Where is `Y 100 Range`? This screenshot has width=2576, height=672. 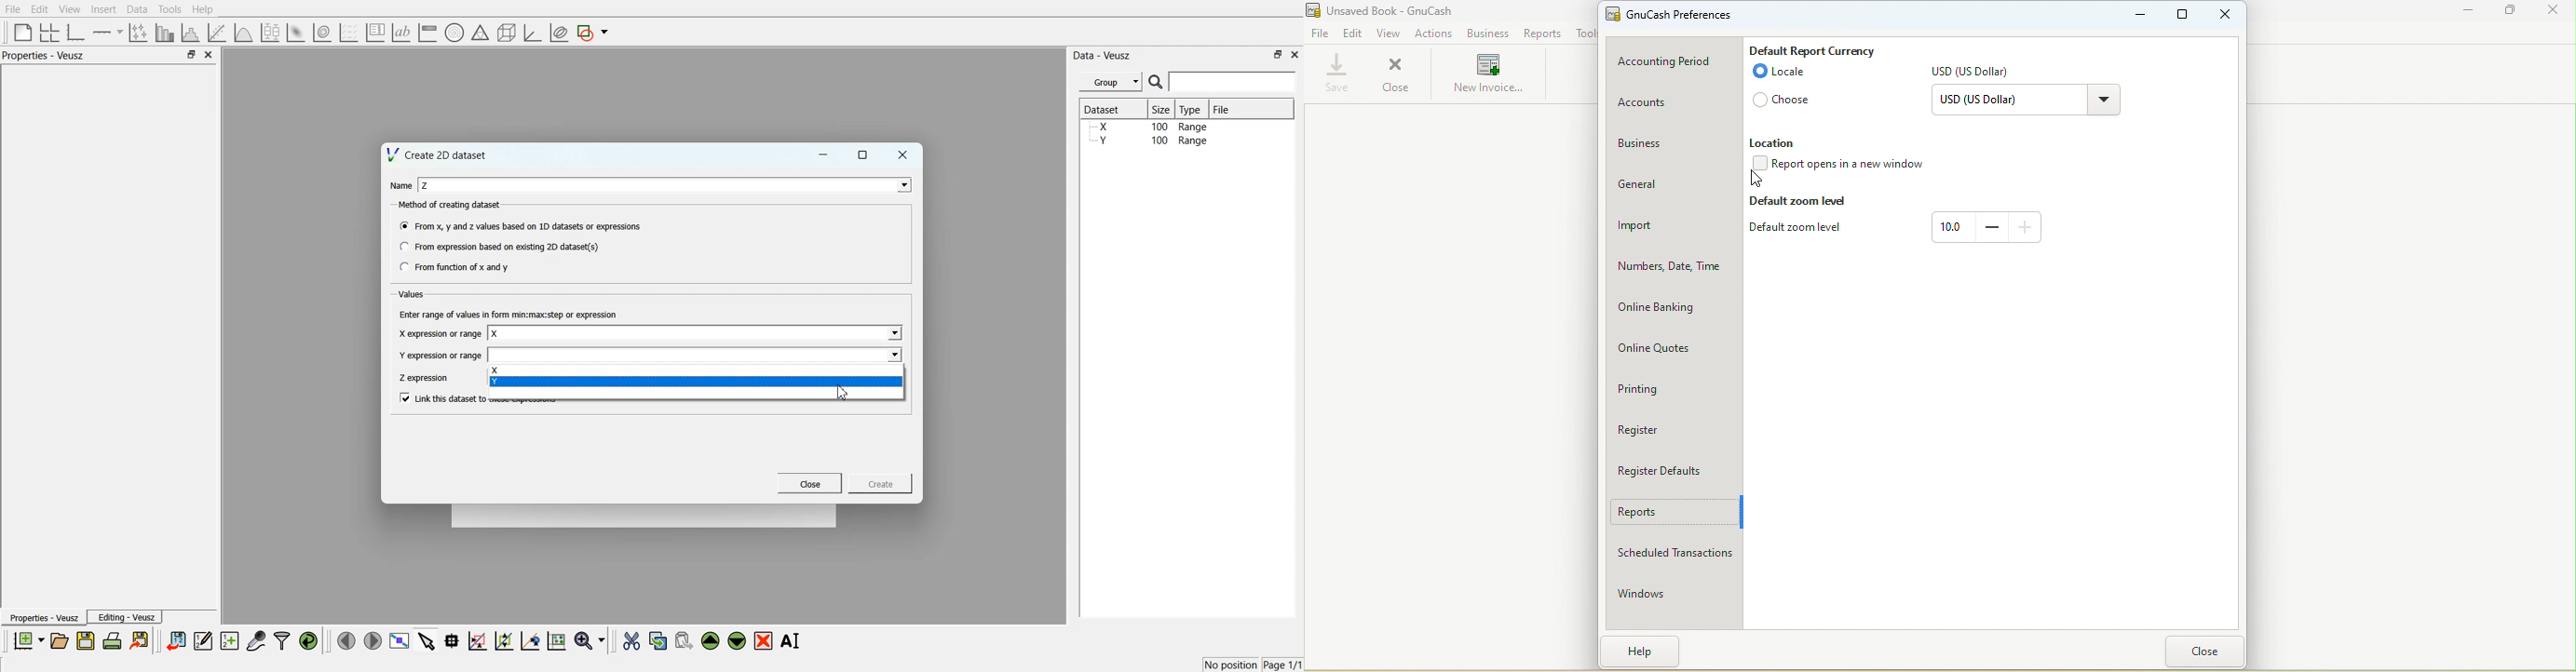
Y 100 Range is located at coordinates (1150, 141).